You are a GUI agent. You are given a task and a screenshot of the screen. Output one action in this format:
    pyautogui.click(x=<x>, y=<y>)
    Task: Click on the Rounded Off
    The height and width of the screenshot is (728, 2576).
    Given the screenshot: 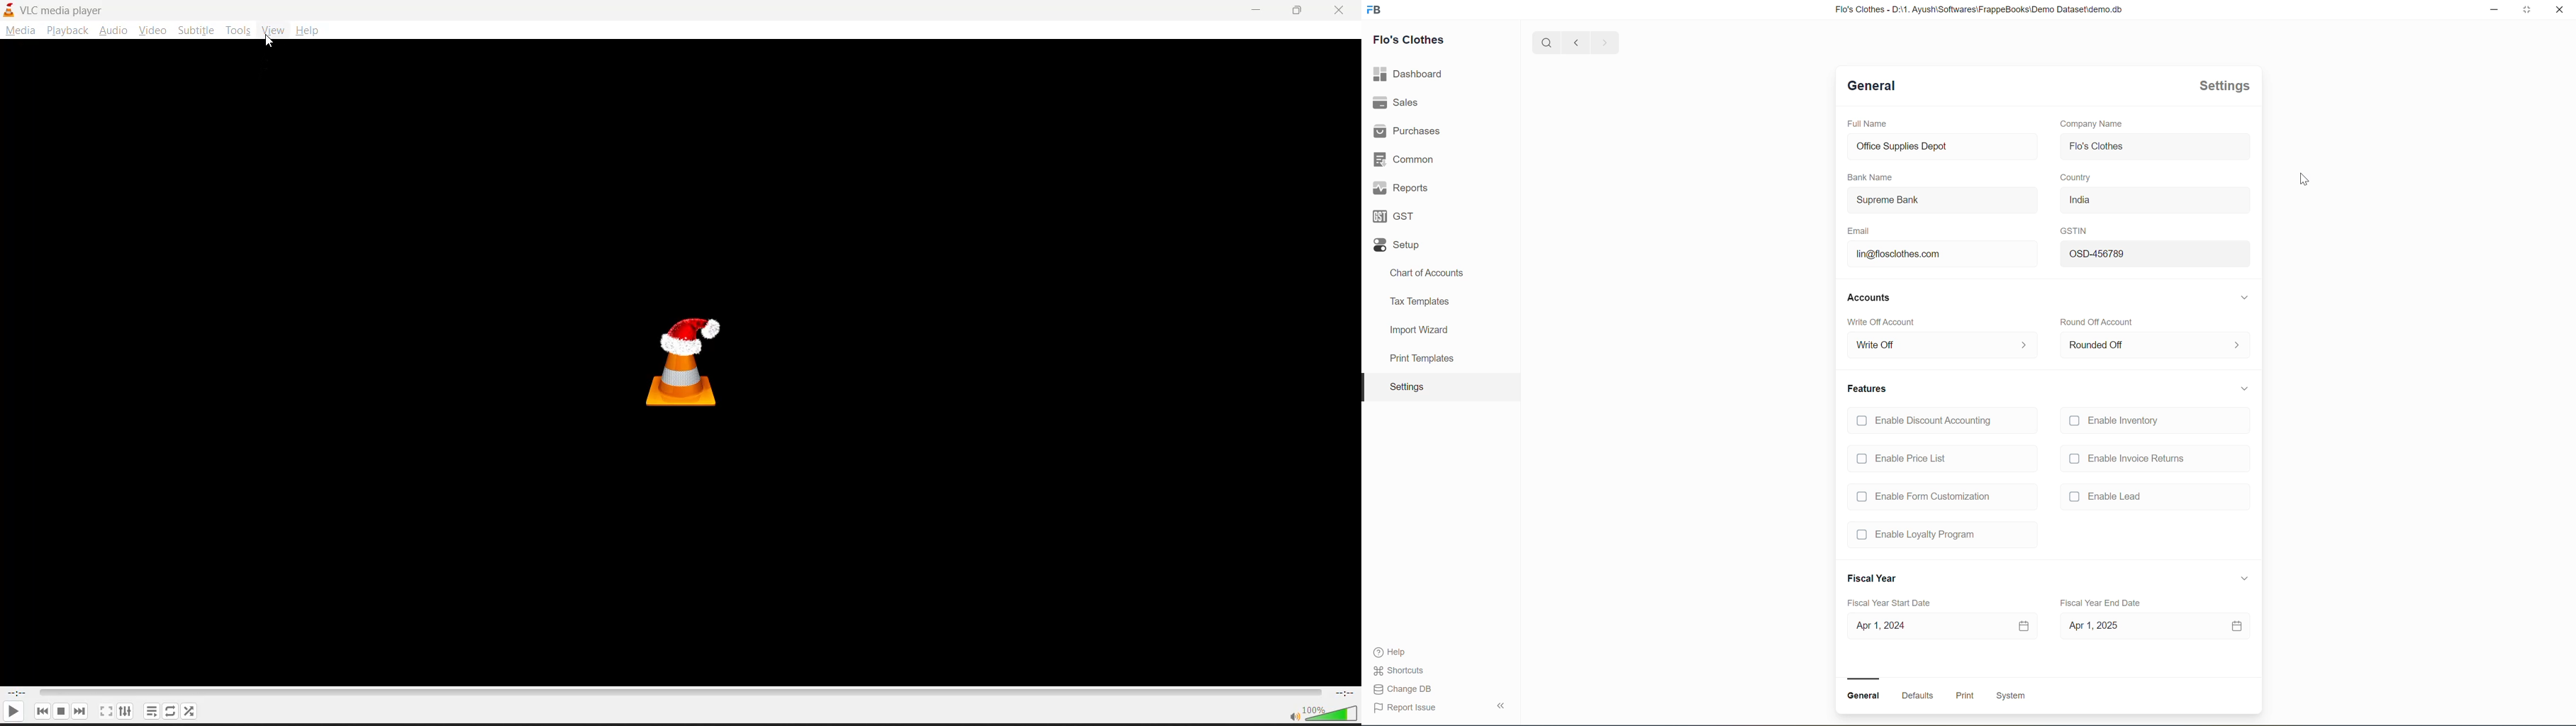 What is the action you would take?
    pyautogui.click(x=2155, y=345)
    